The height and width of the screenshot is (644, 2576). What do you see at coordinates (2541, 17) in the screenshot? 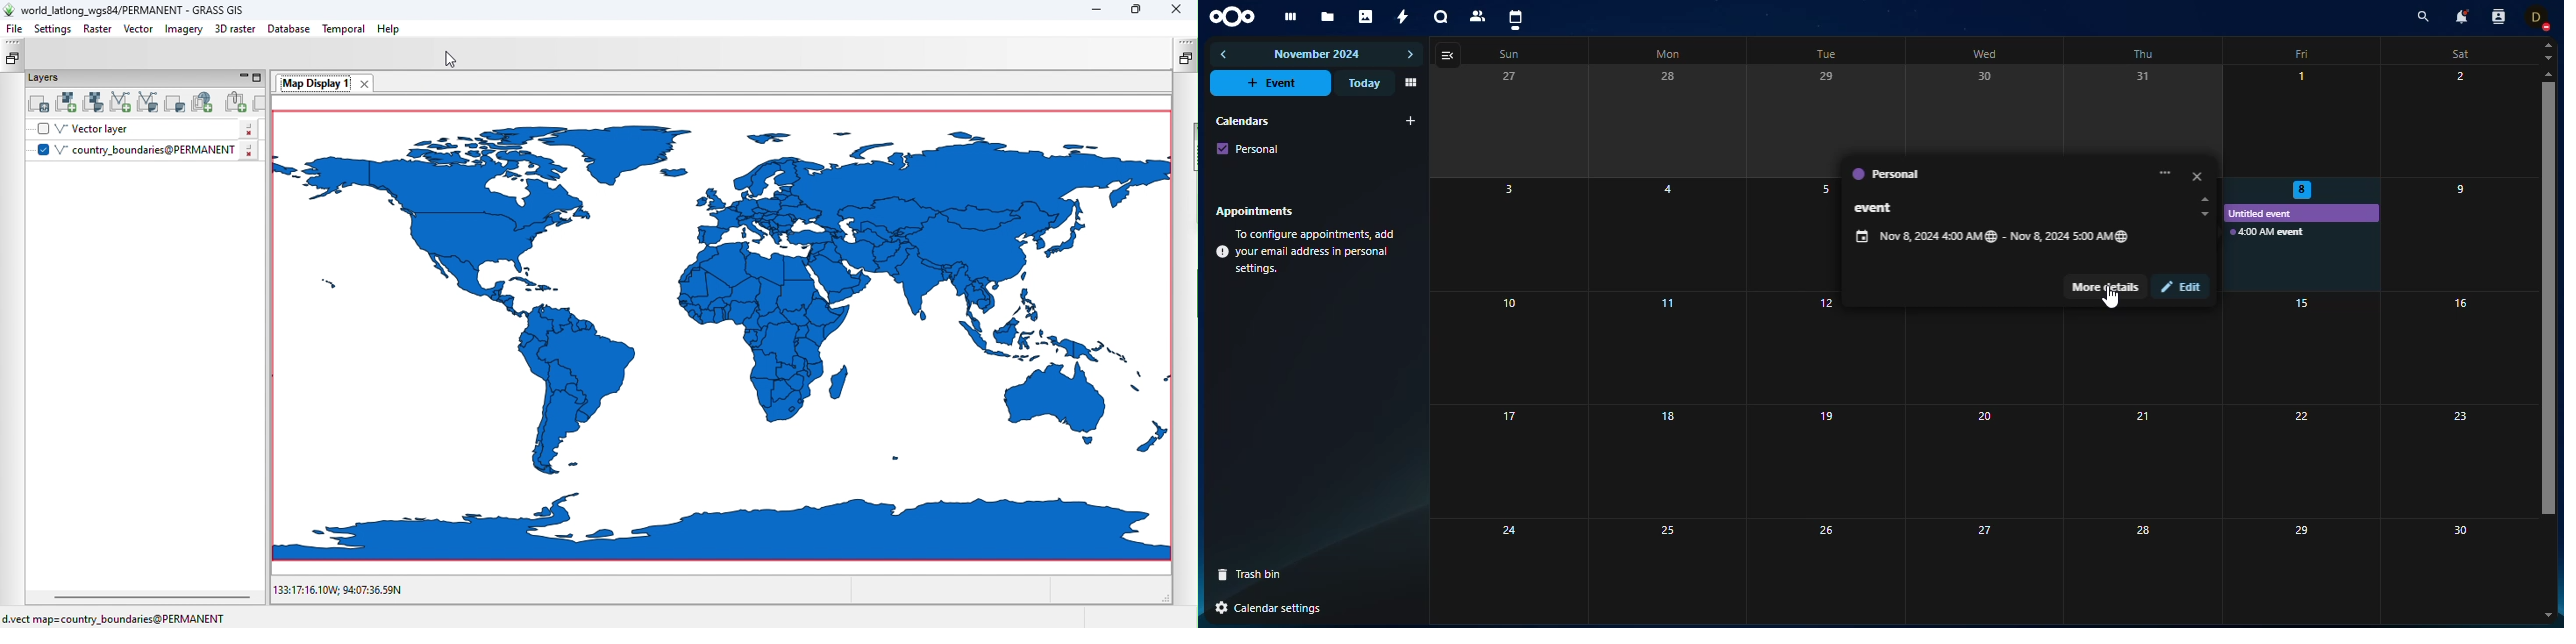
I see `profile` at bounding box center [2541, 17].